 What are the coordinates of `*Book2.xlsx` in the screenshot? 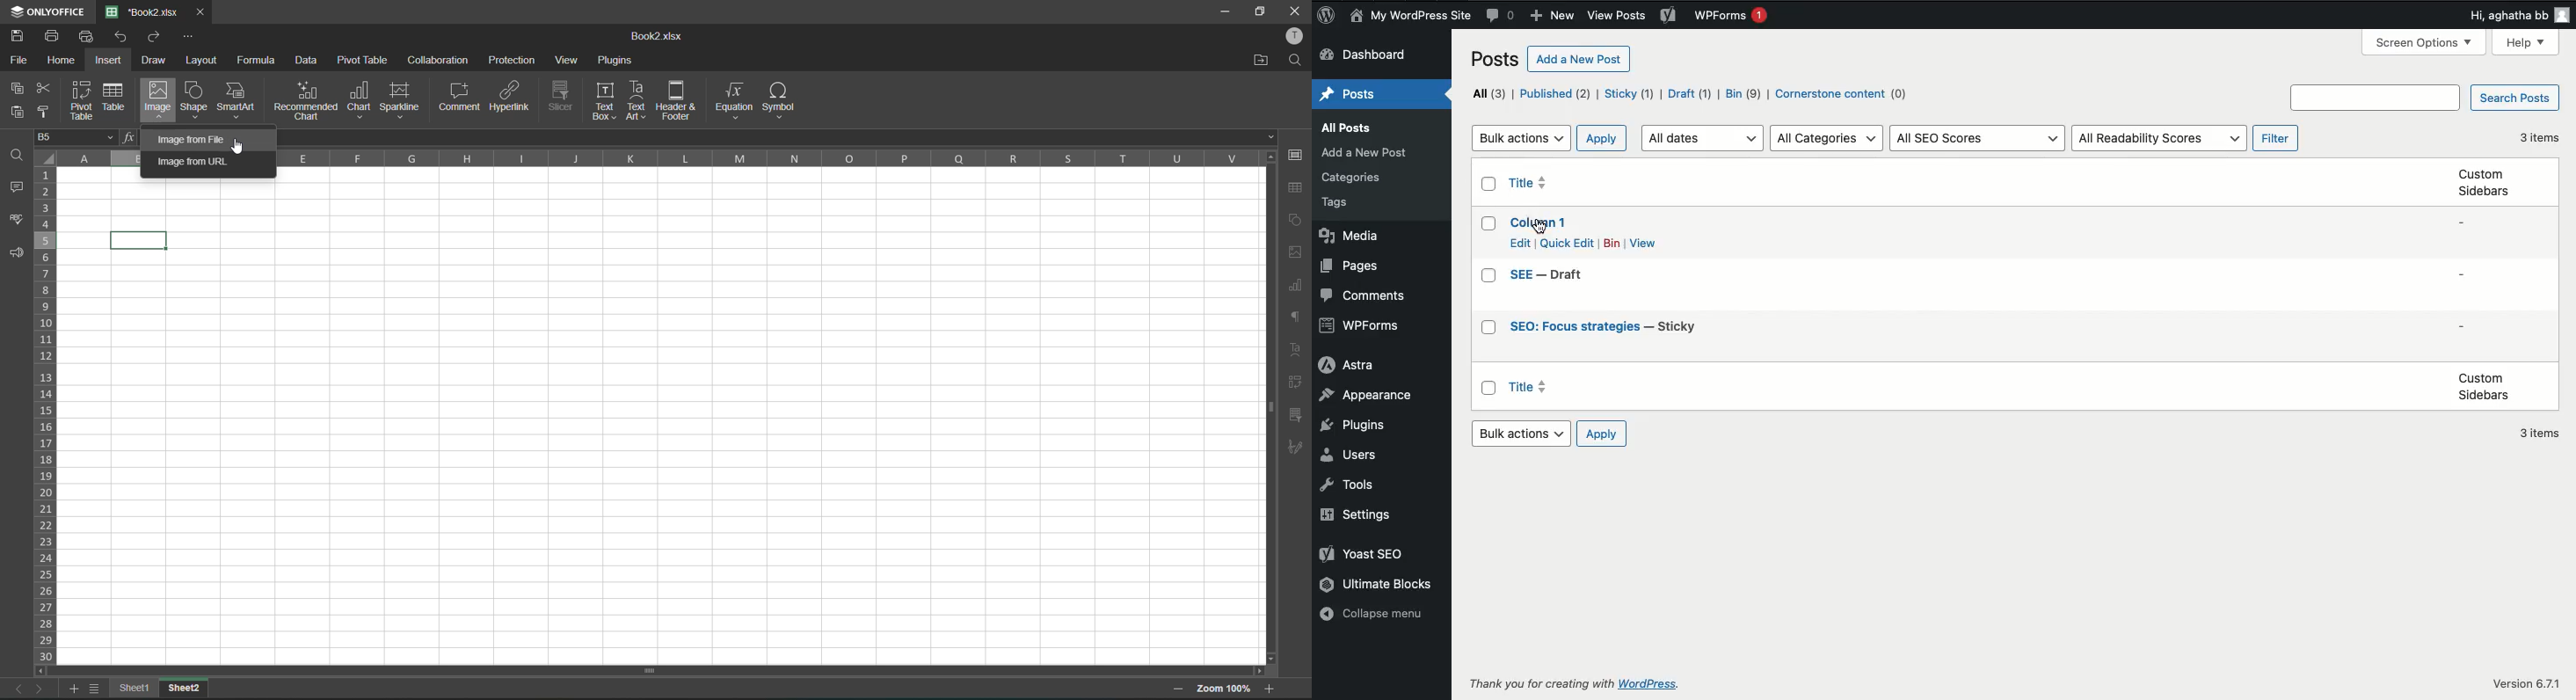 It's located at (144, 11).